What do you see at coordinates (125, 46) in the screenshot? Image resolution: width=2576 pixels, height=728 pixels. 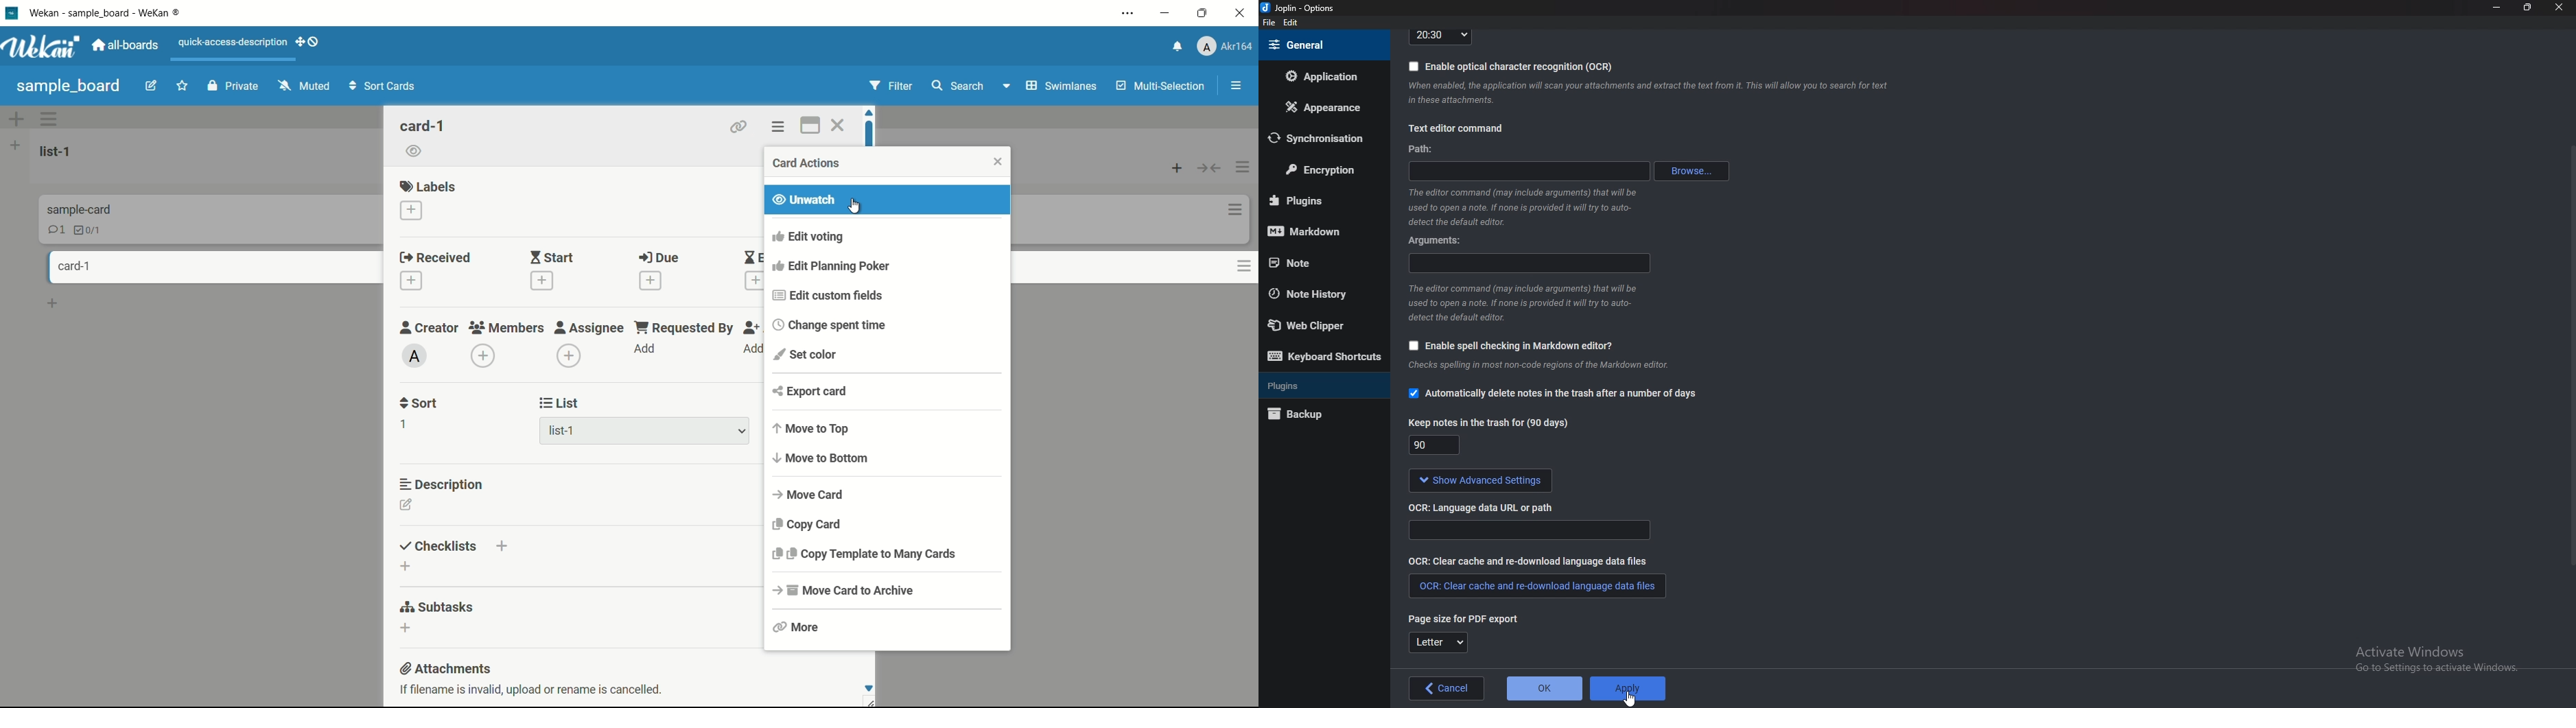 I see `all-boards` at bounding box center [125, 46].